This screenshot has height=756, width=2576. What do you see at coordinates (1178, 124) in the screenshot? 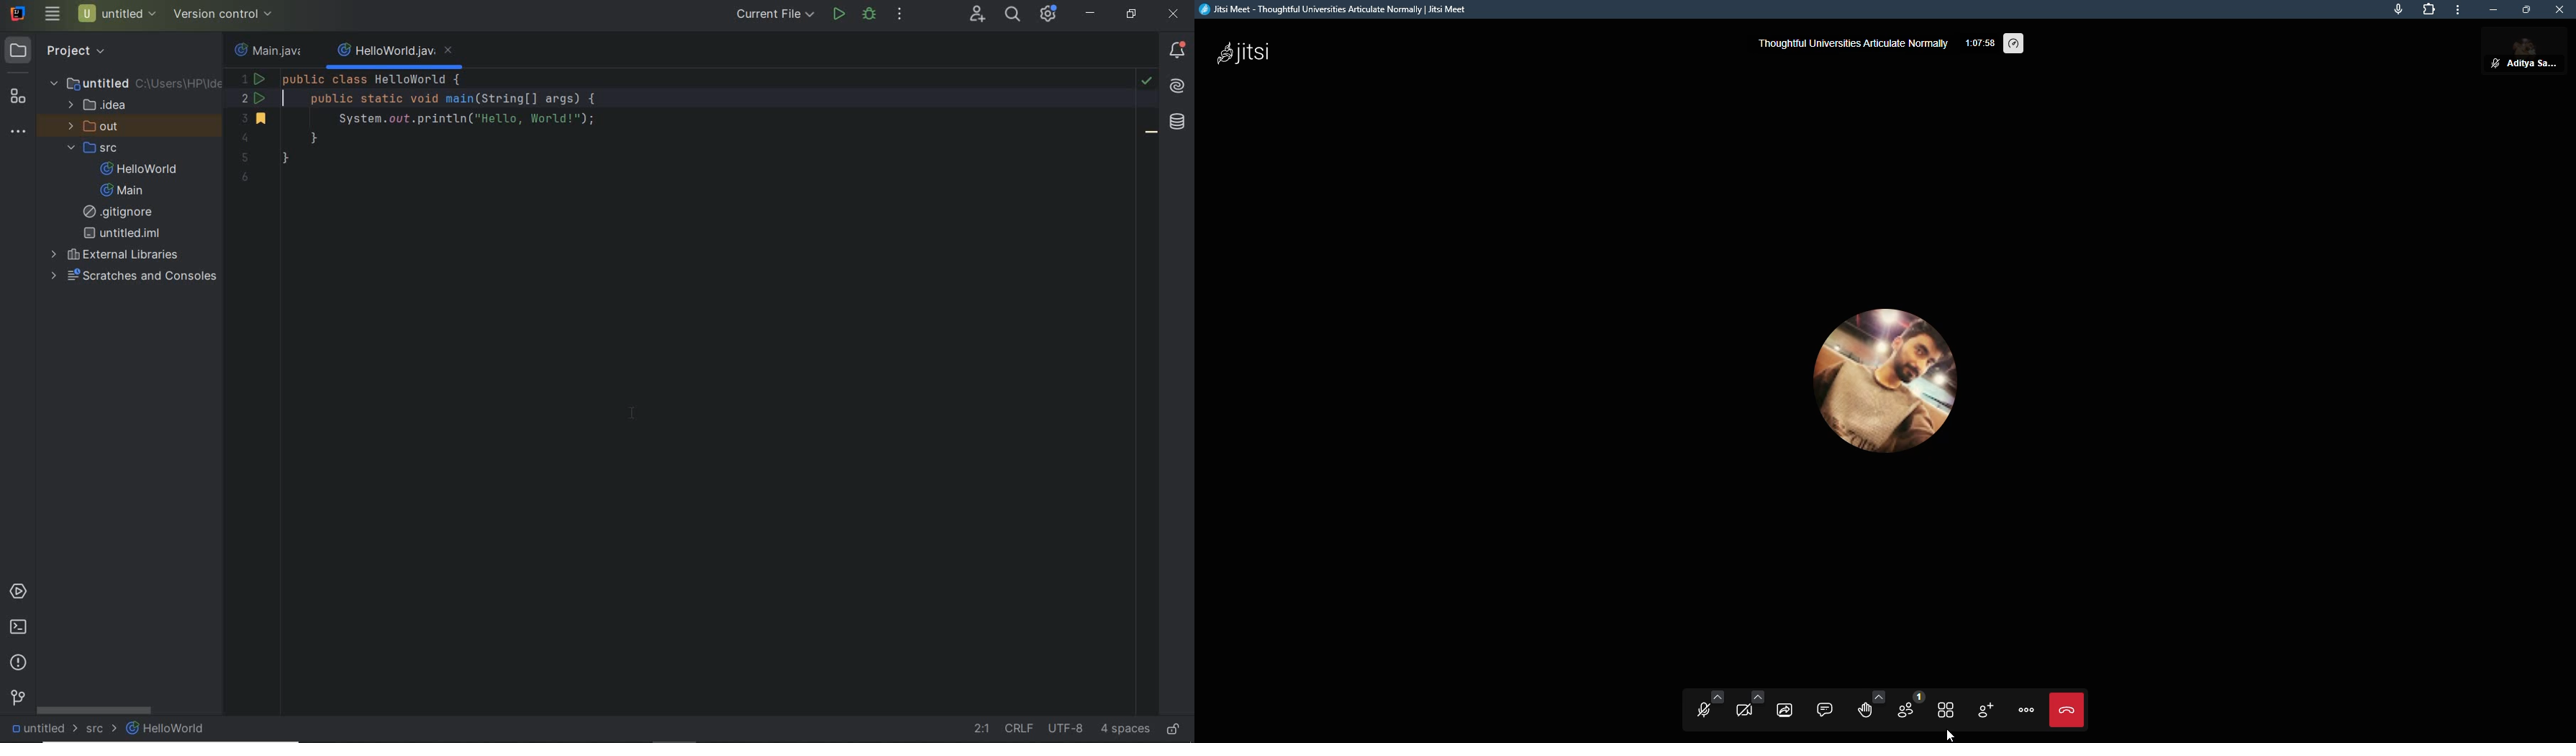
I see `database` at bounding box center [1178, 124].